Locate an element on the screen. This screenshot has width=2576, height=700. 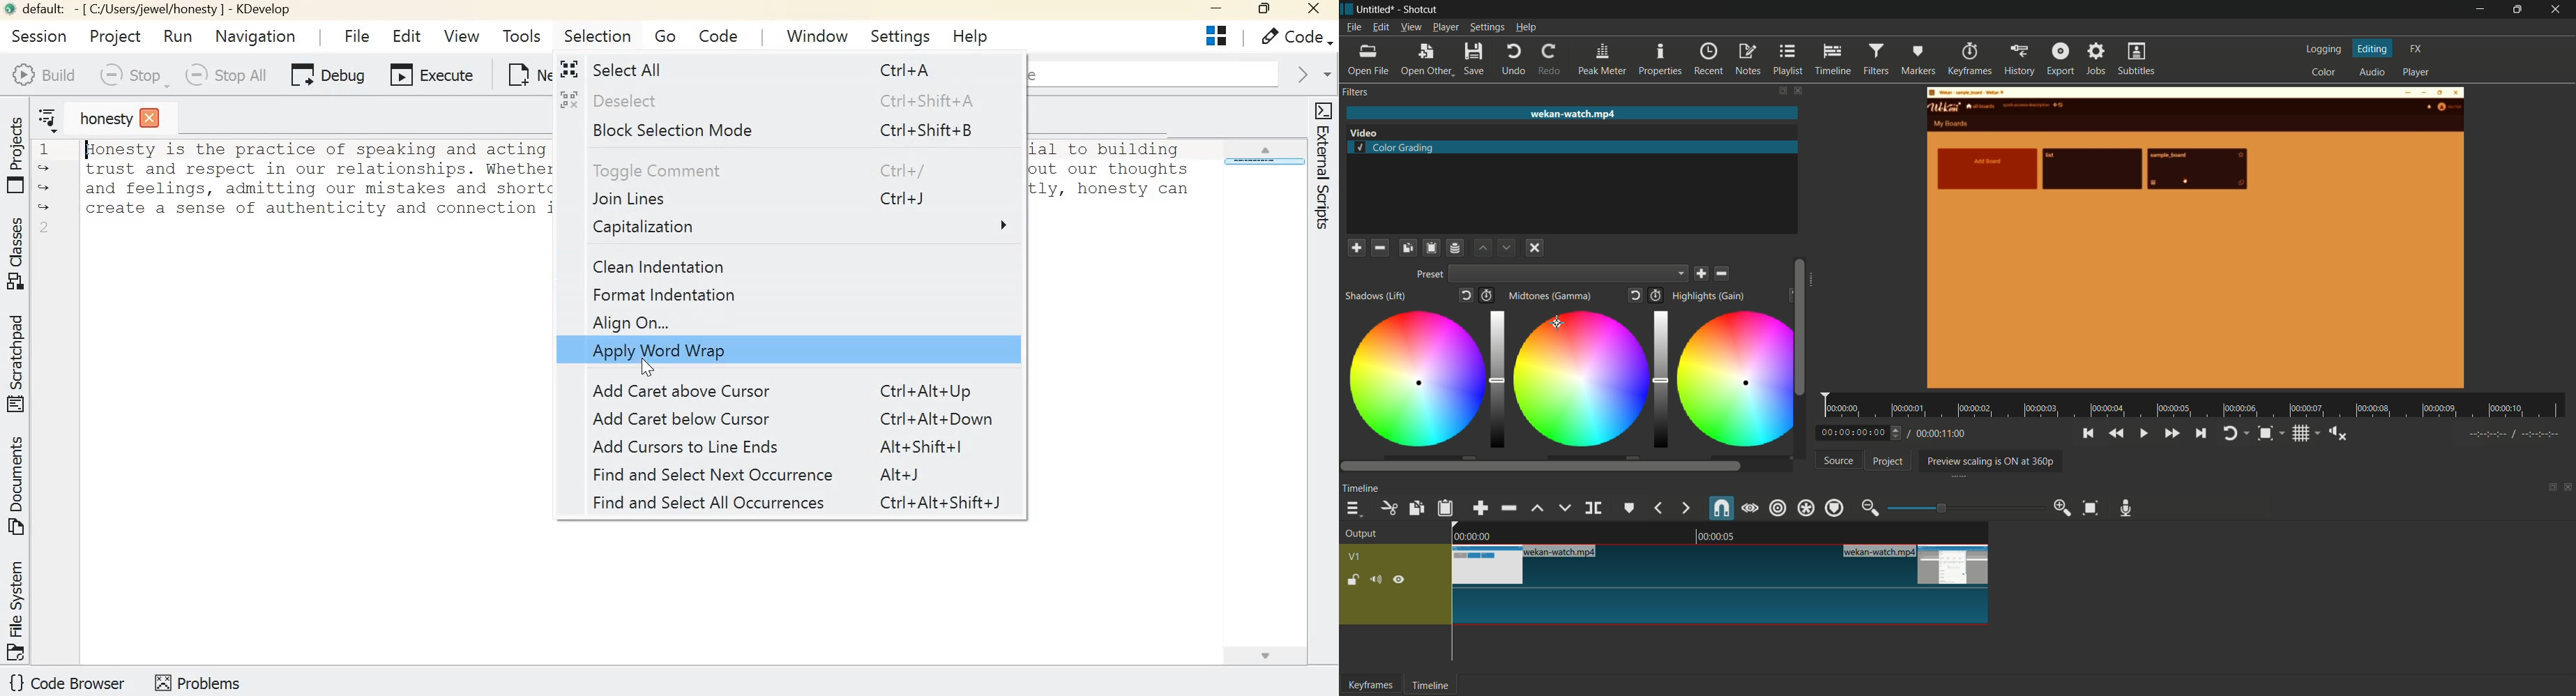
preview scaling is on at 360p is located at coordinates (1991, 460).